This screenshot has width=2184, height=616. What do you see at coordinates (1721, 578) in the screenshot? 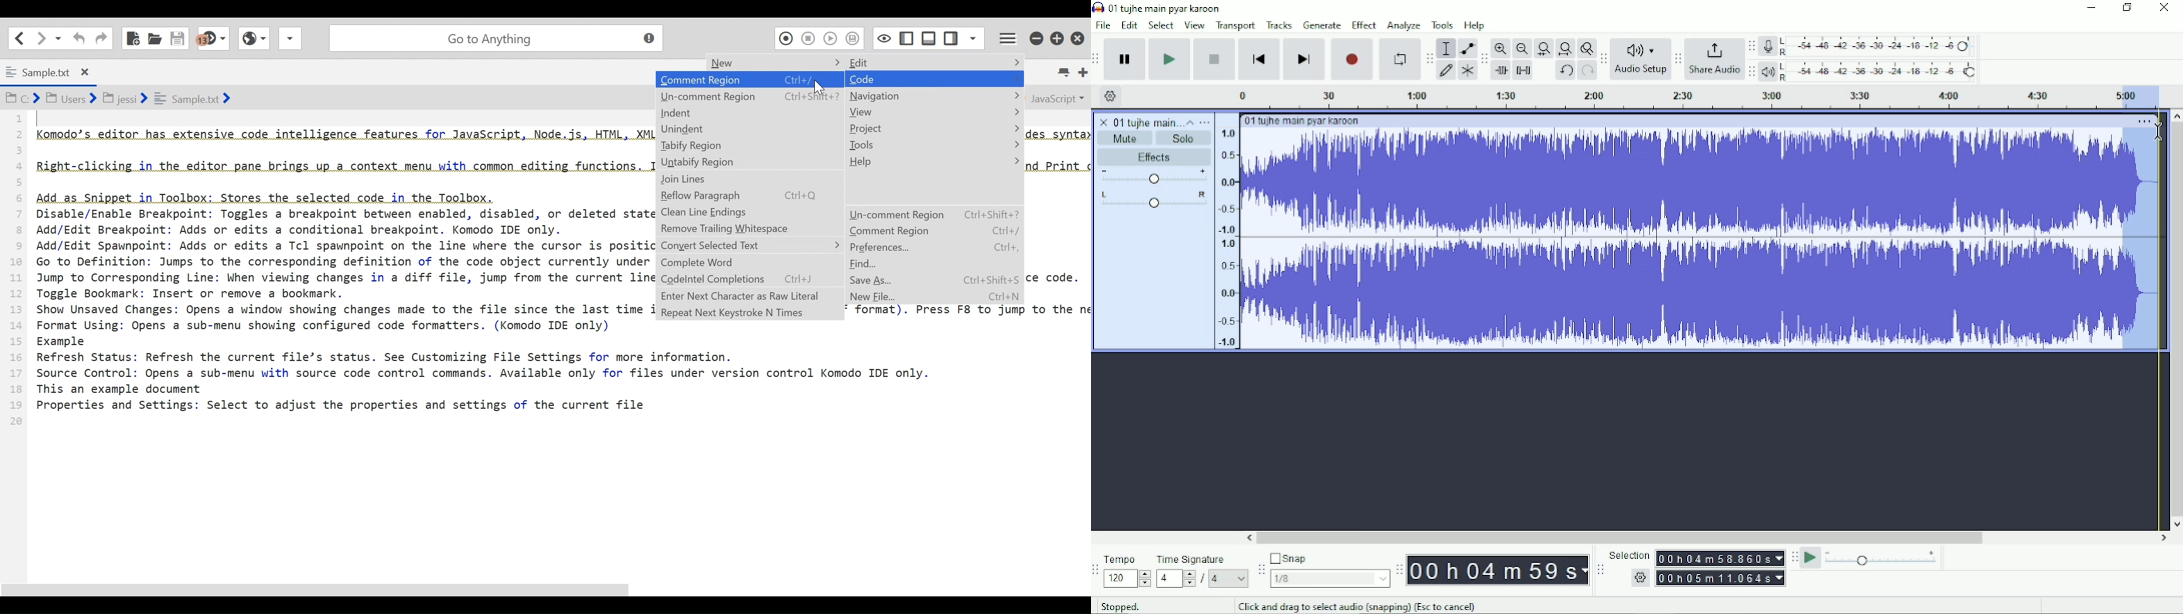
I see `00h00m00.000s` at bounding box center [1721, 578].